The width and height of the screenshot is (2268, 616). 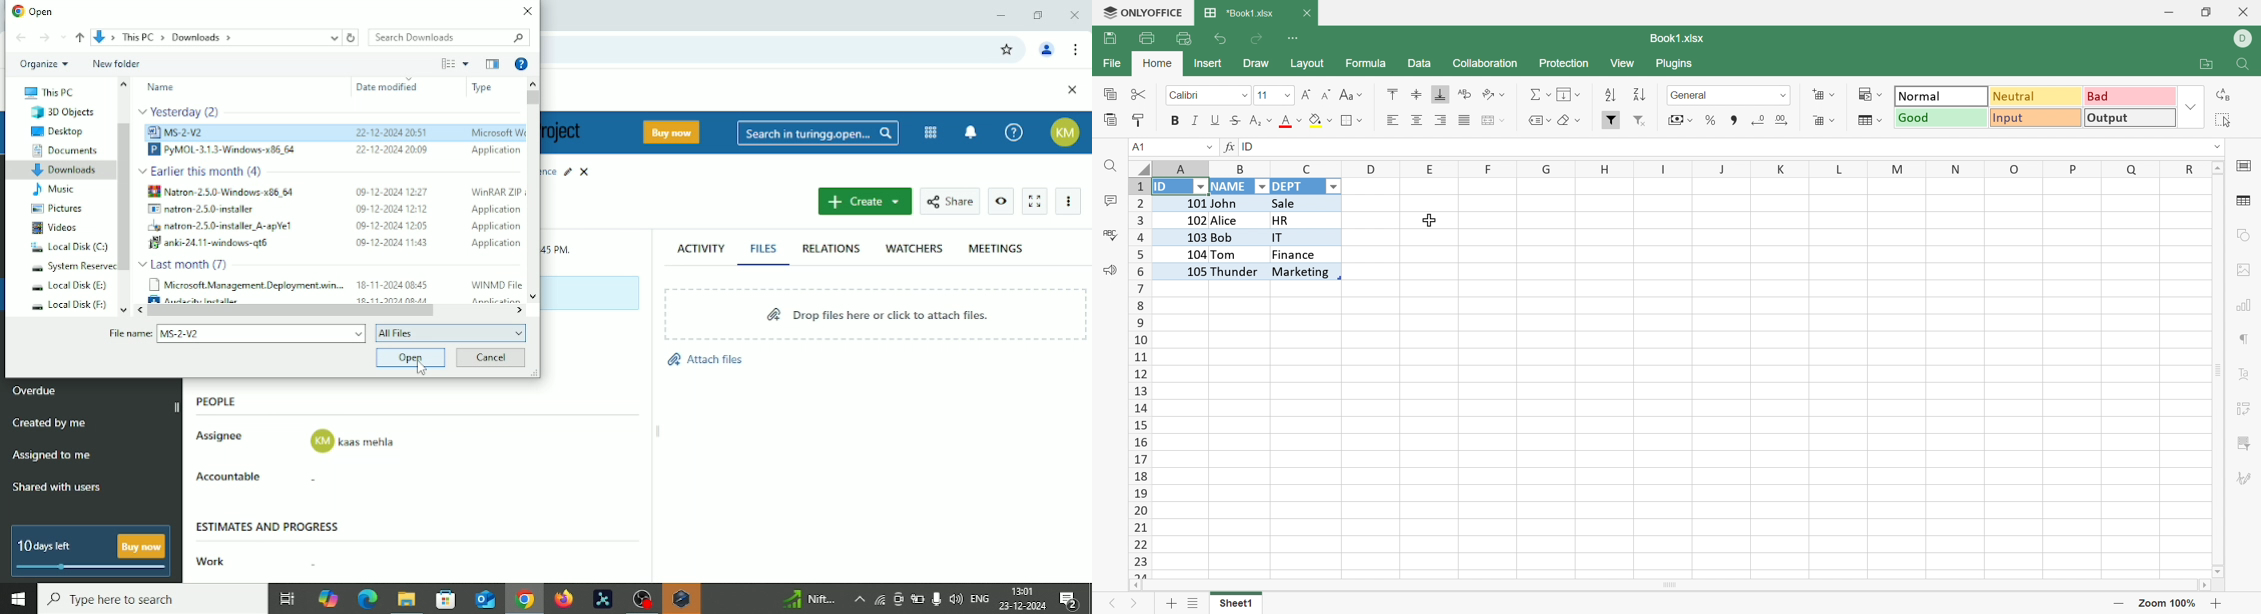 What do you see at coordinates (1487, 64) in the screenshot?
I see `Collaboration` at bounding box center [1487, 64].